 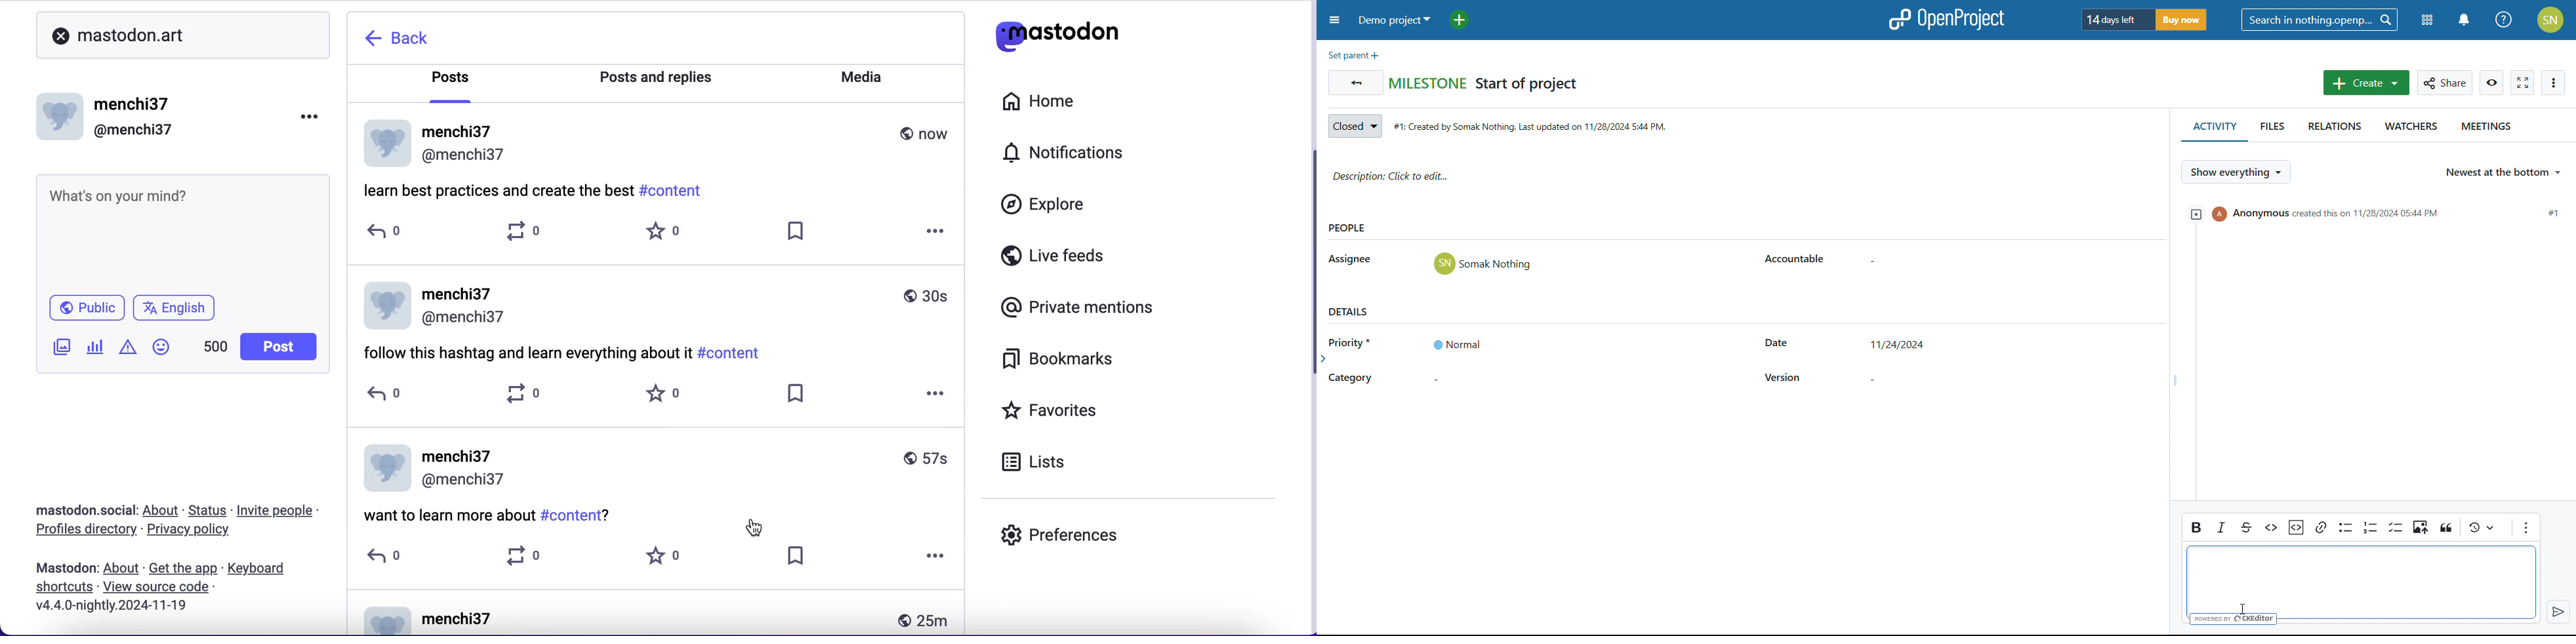 What do you see at coordinates (928, 462) in the screenshot?
I see `57s ago` at bounding box center [928, 462].